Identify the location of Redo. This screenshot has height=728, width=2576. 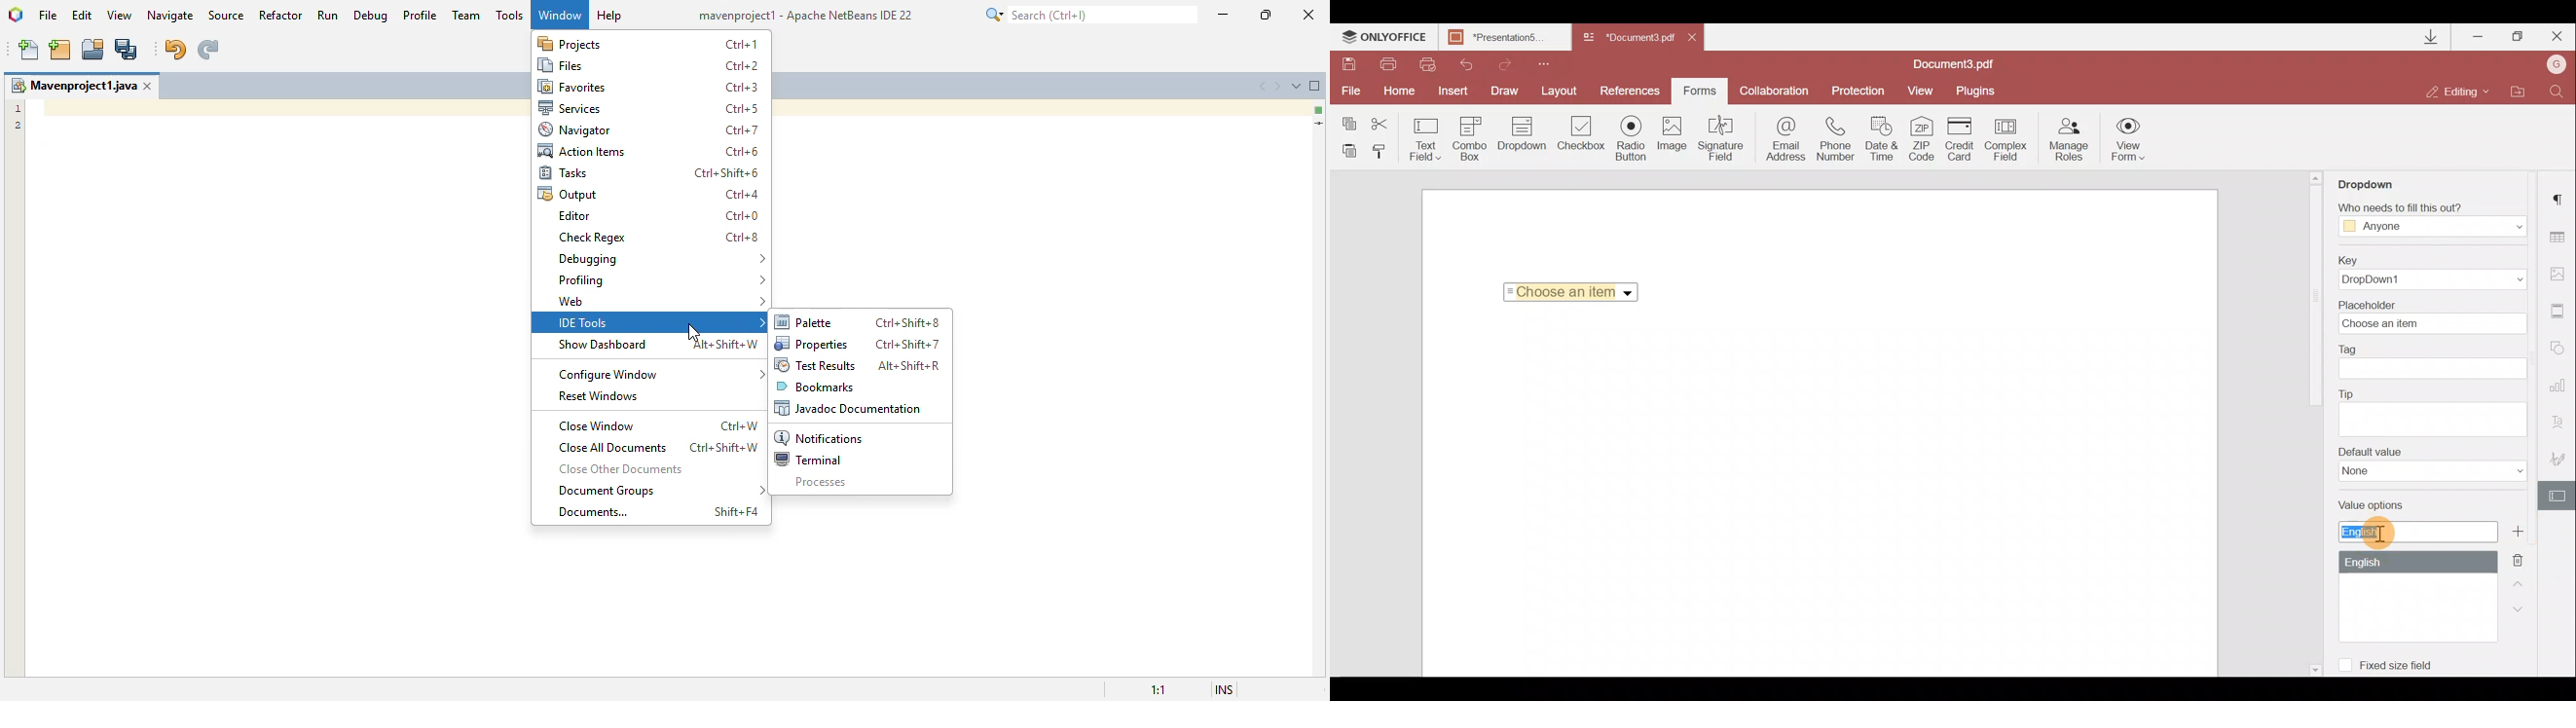
(1499, 62).